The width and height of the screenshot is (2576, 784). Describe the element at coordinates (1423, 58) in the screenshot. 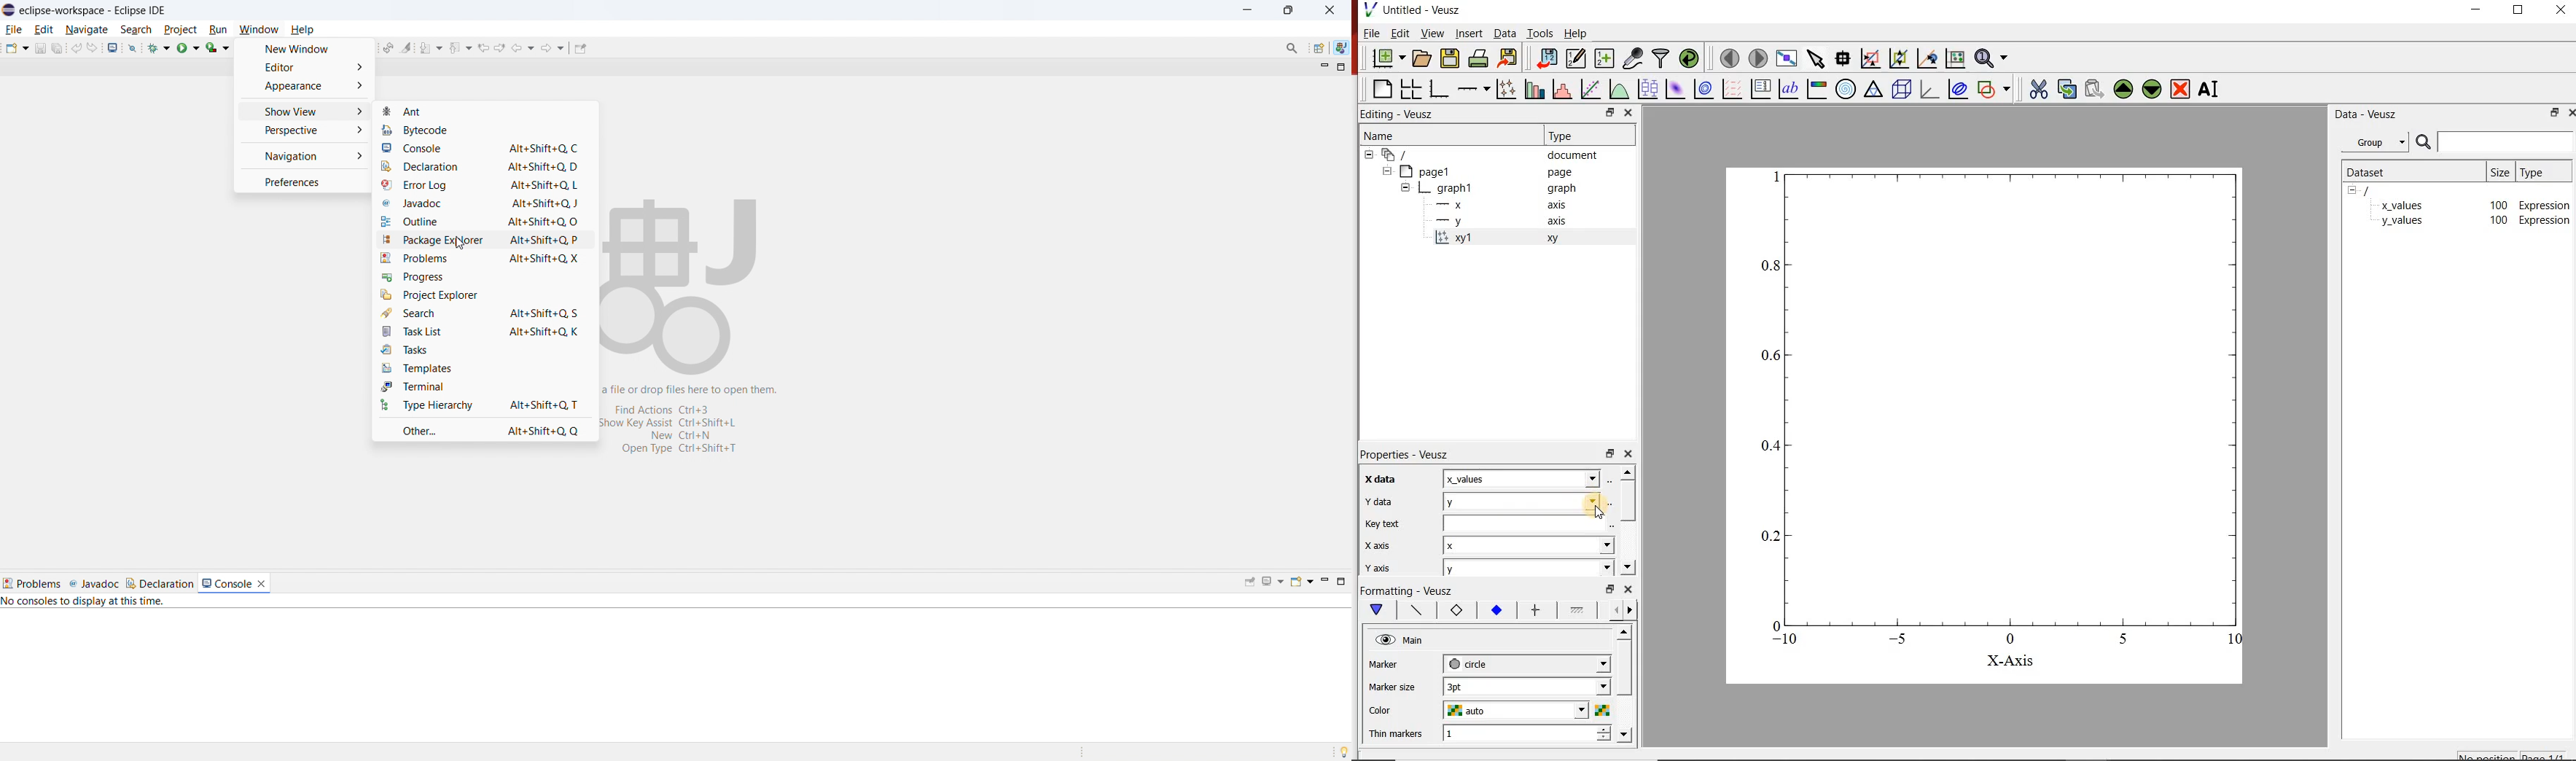

I see `open document` at that location.